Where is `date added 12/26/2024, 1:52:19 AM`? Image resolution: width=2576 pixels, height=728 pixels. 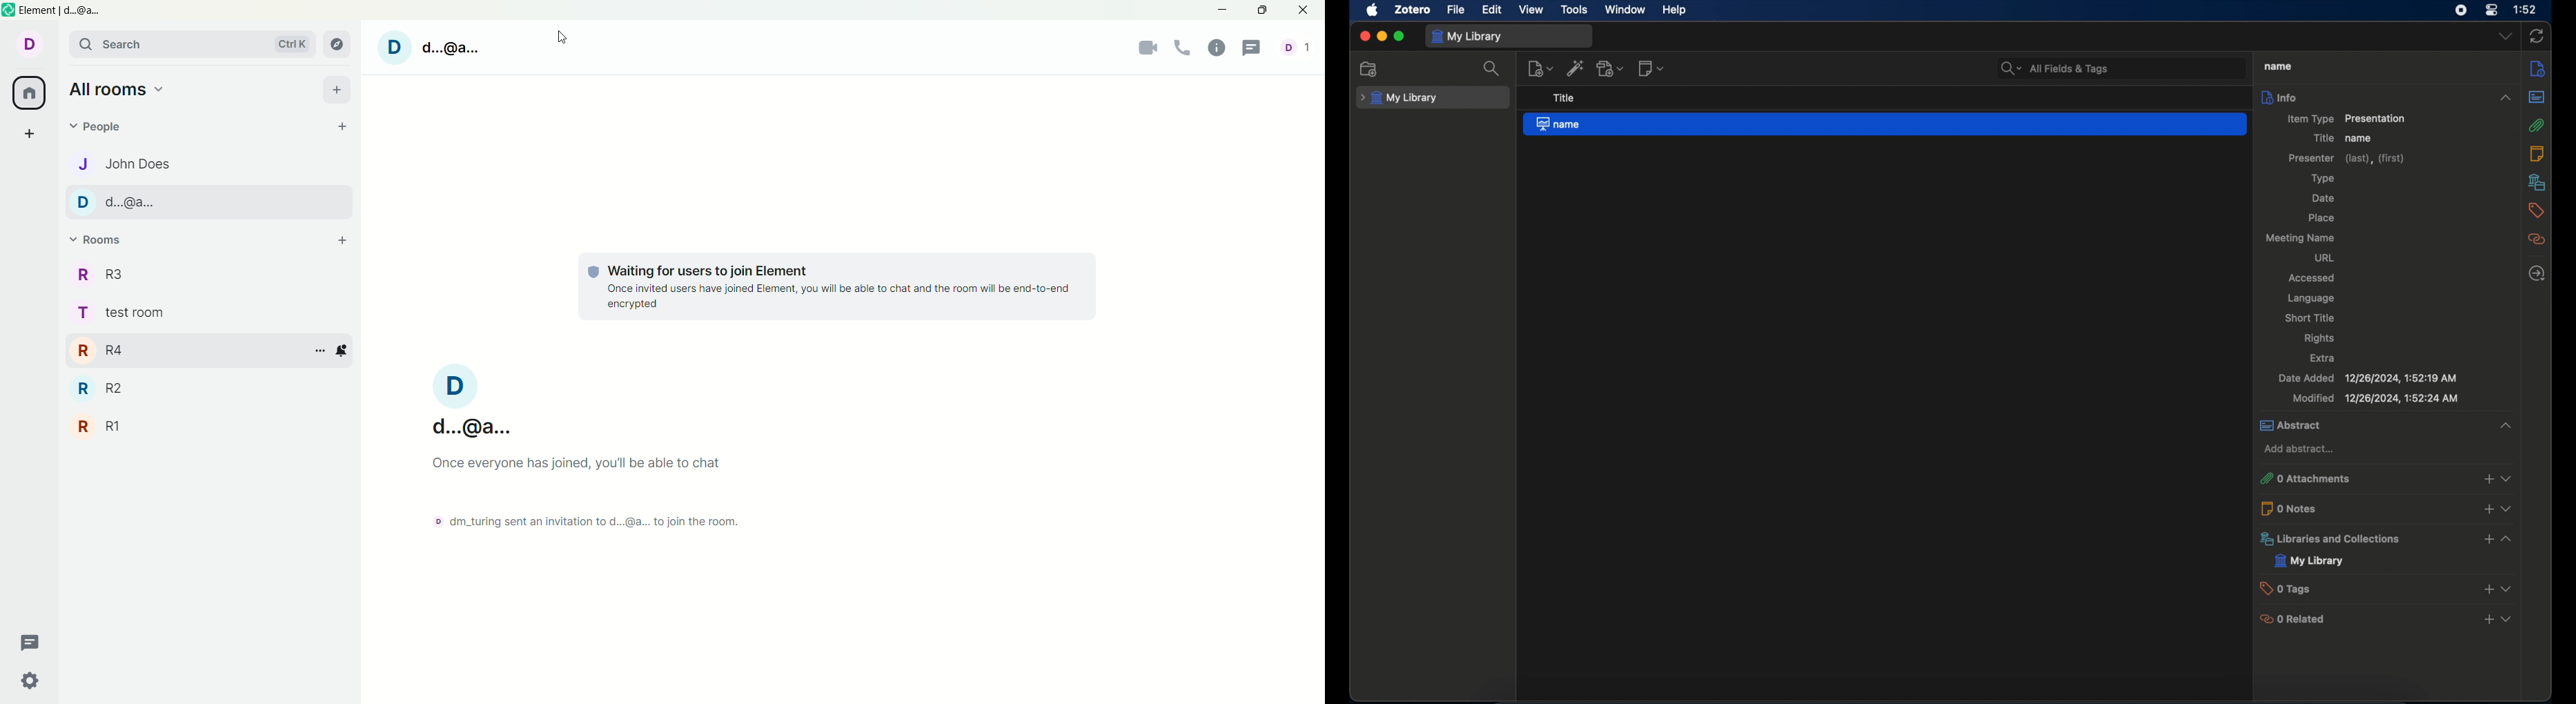
date added 12/26/2024, 1:52:19 AM is located at coordinates (2366, 378).